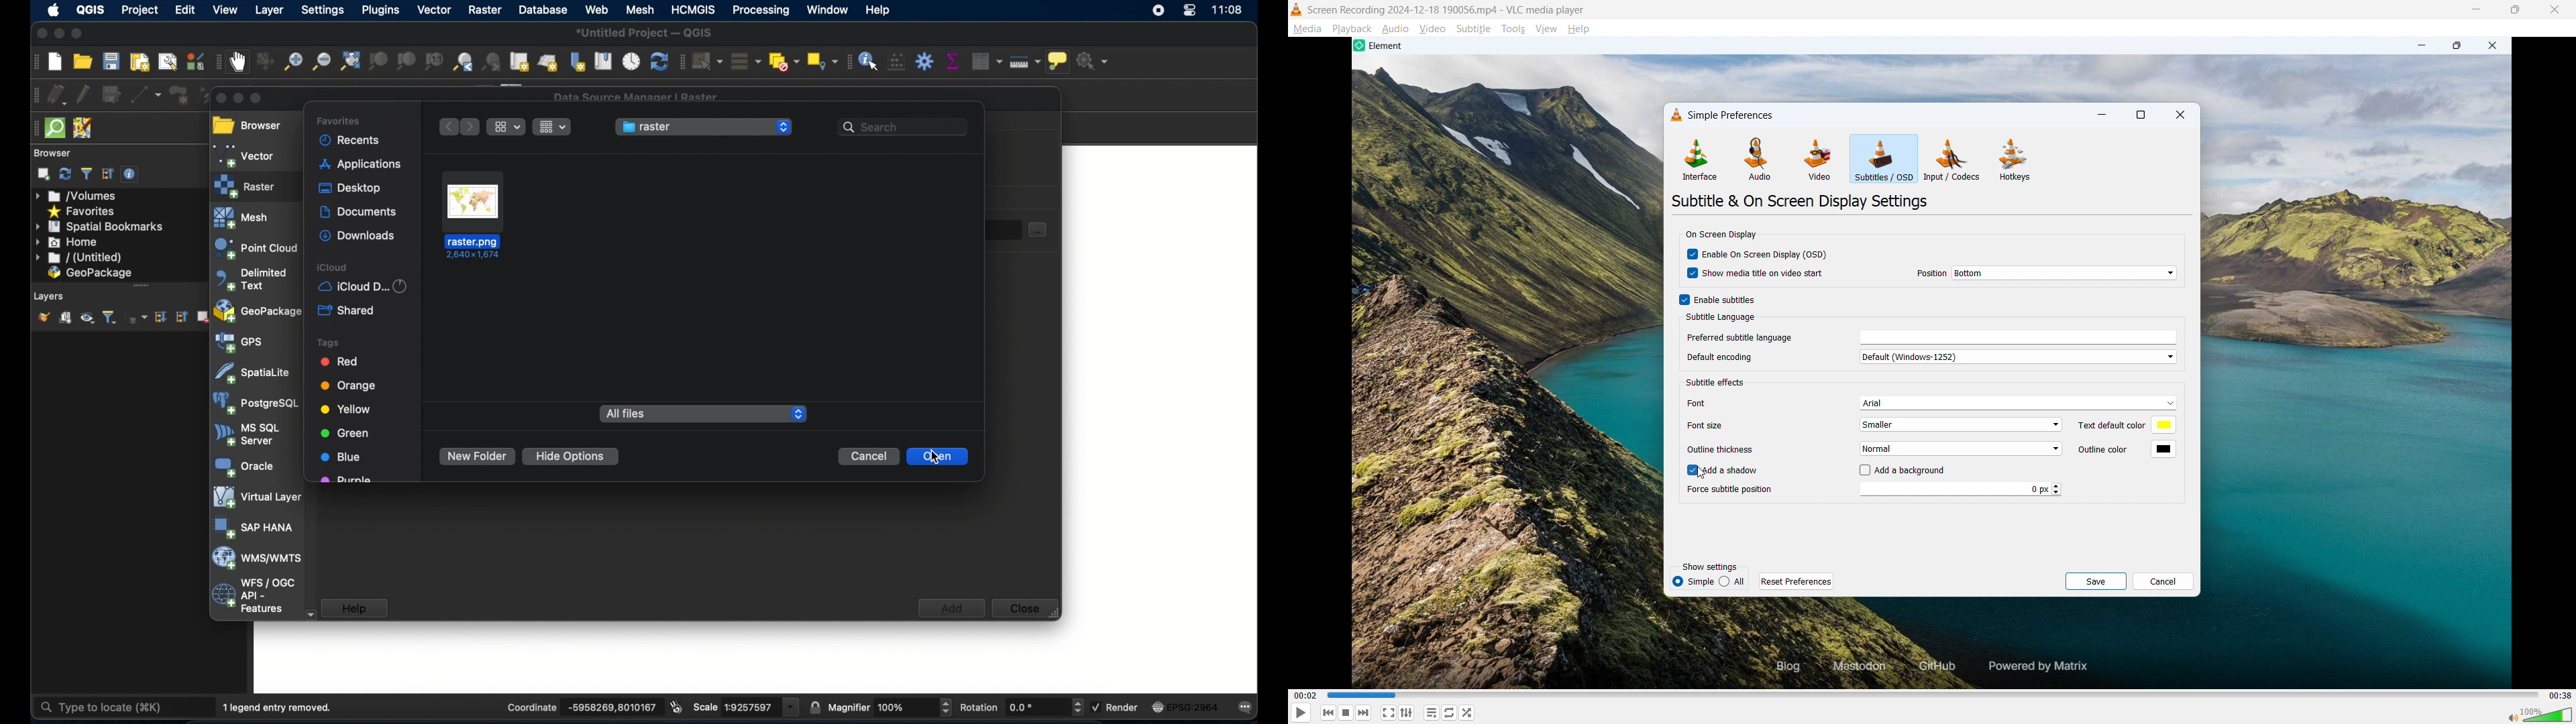  What do you see at coordinates (106, 174) in the screenshot?
I see `collapse all` at bounding box center [106, 174].